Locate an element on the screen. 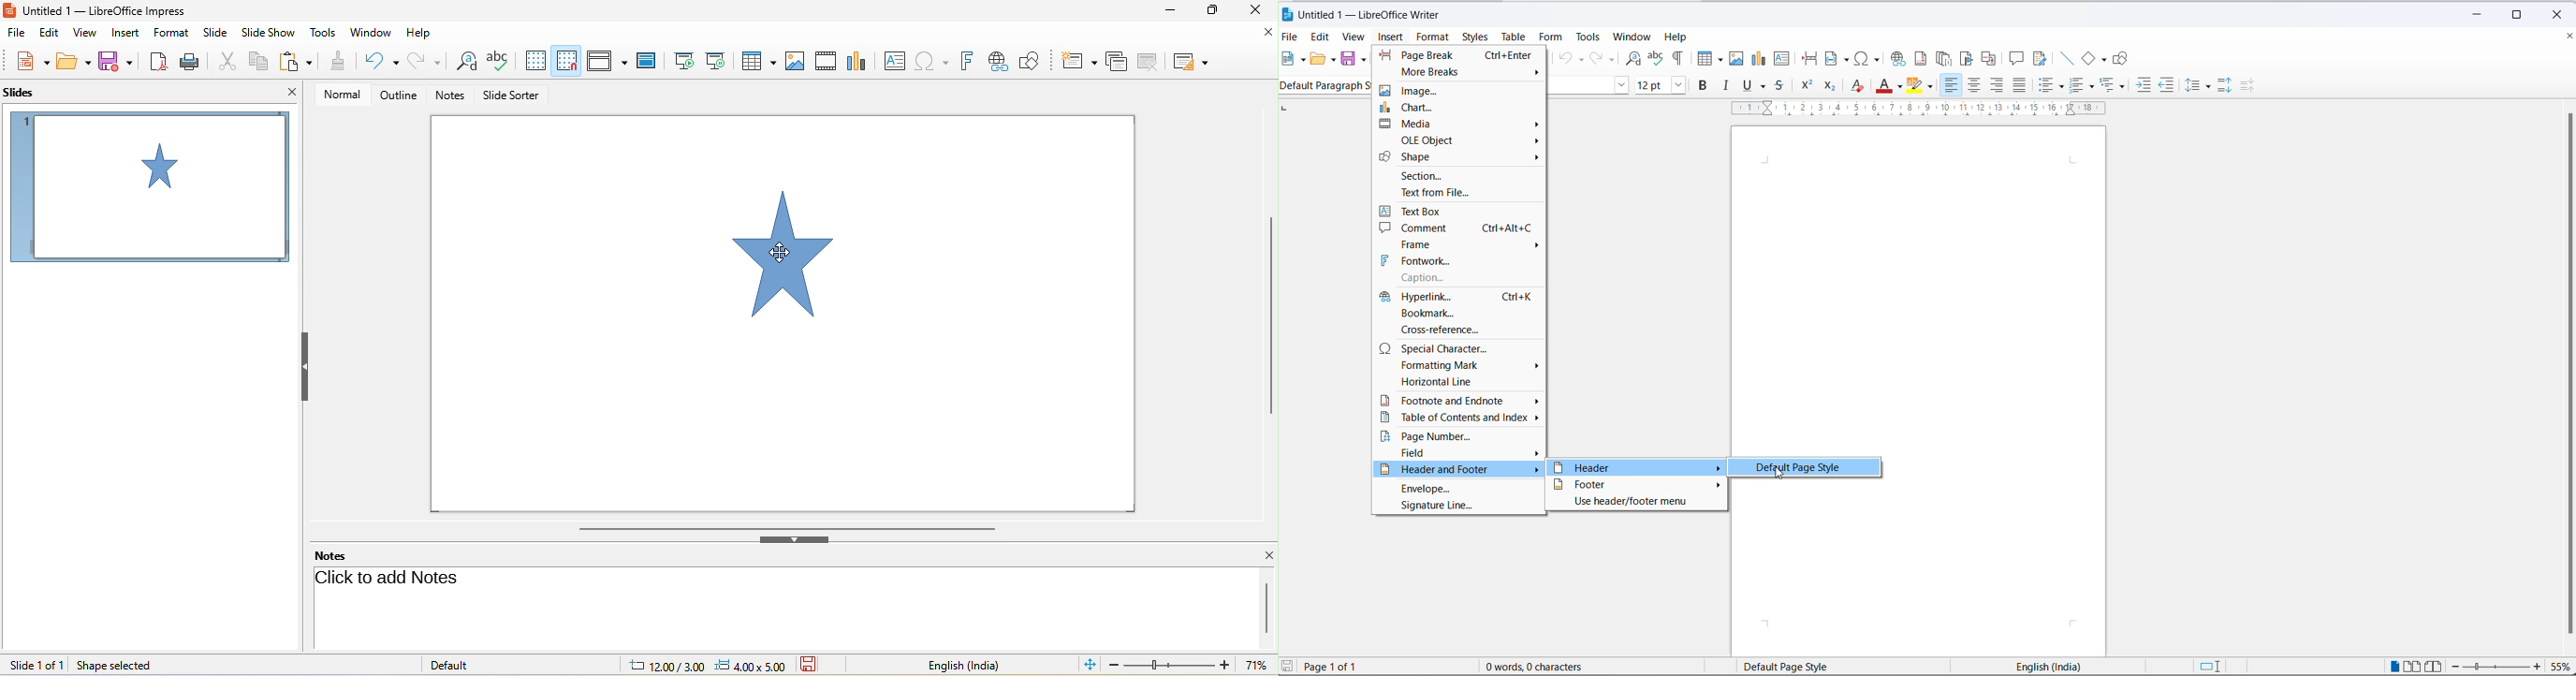 The width and height of the screenshot is (2576, 700). toggle ordered list options is located at coordinates (2092, 86).